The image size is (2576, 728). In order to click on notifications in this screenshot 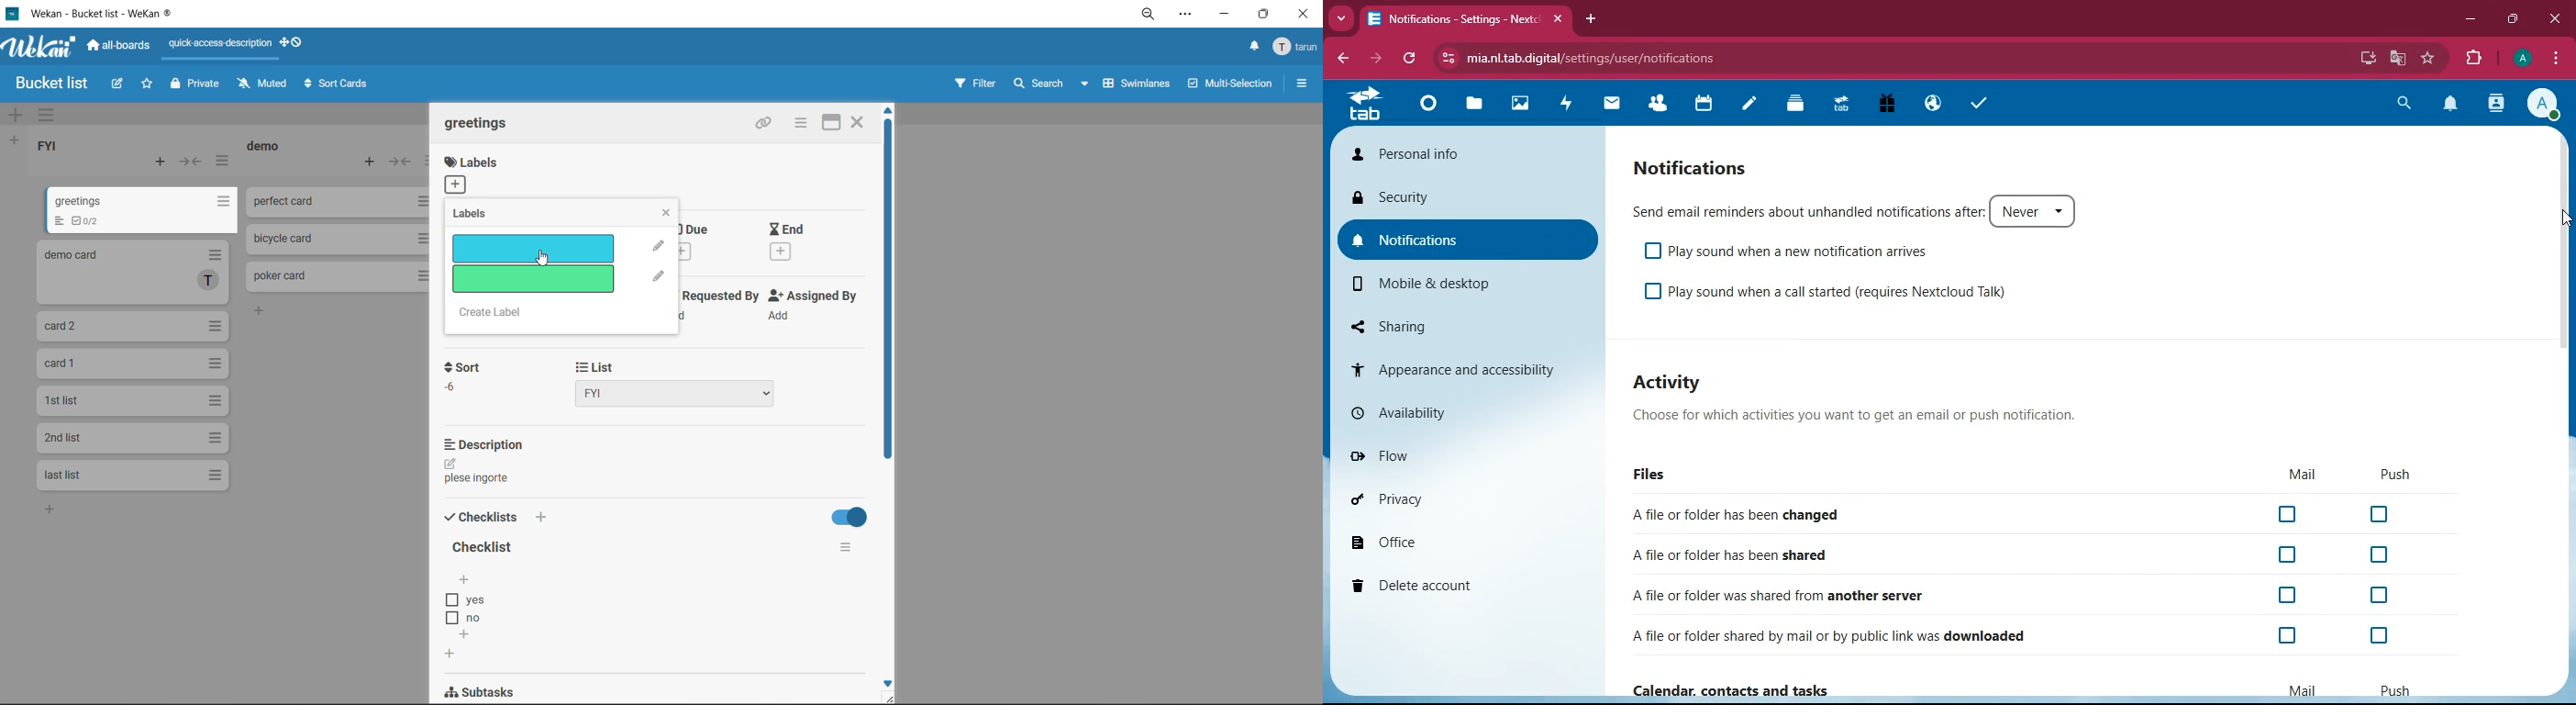, I will do `click(1693, 168)`.